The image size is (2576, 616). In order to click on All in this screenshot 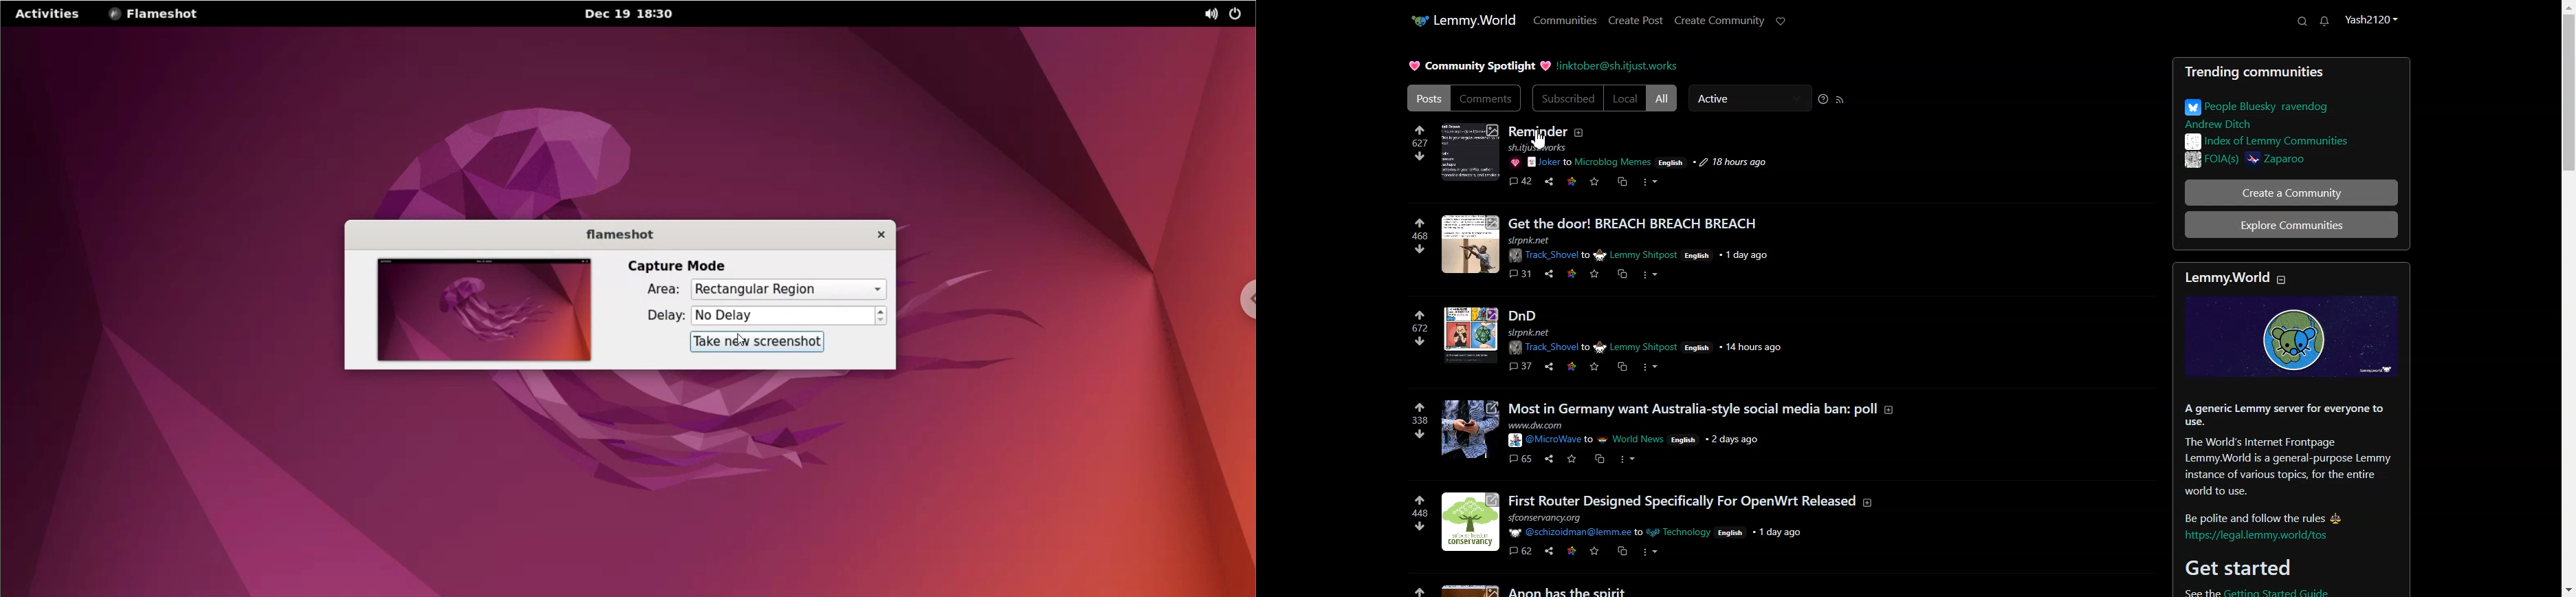, I will do `click(1662, 98)`.